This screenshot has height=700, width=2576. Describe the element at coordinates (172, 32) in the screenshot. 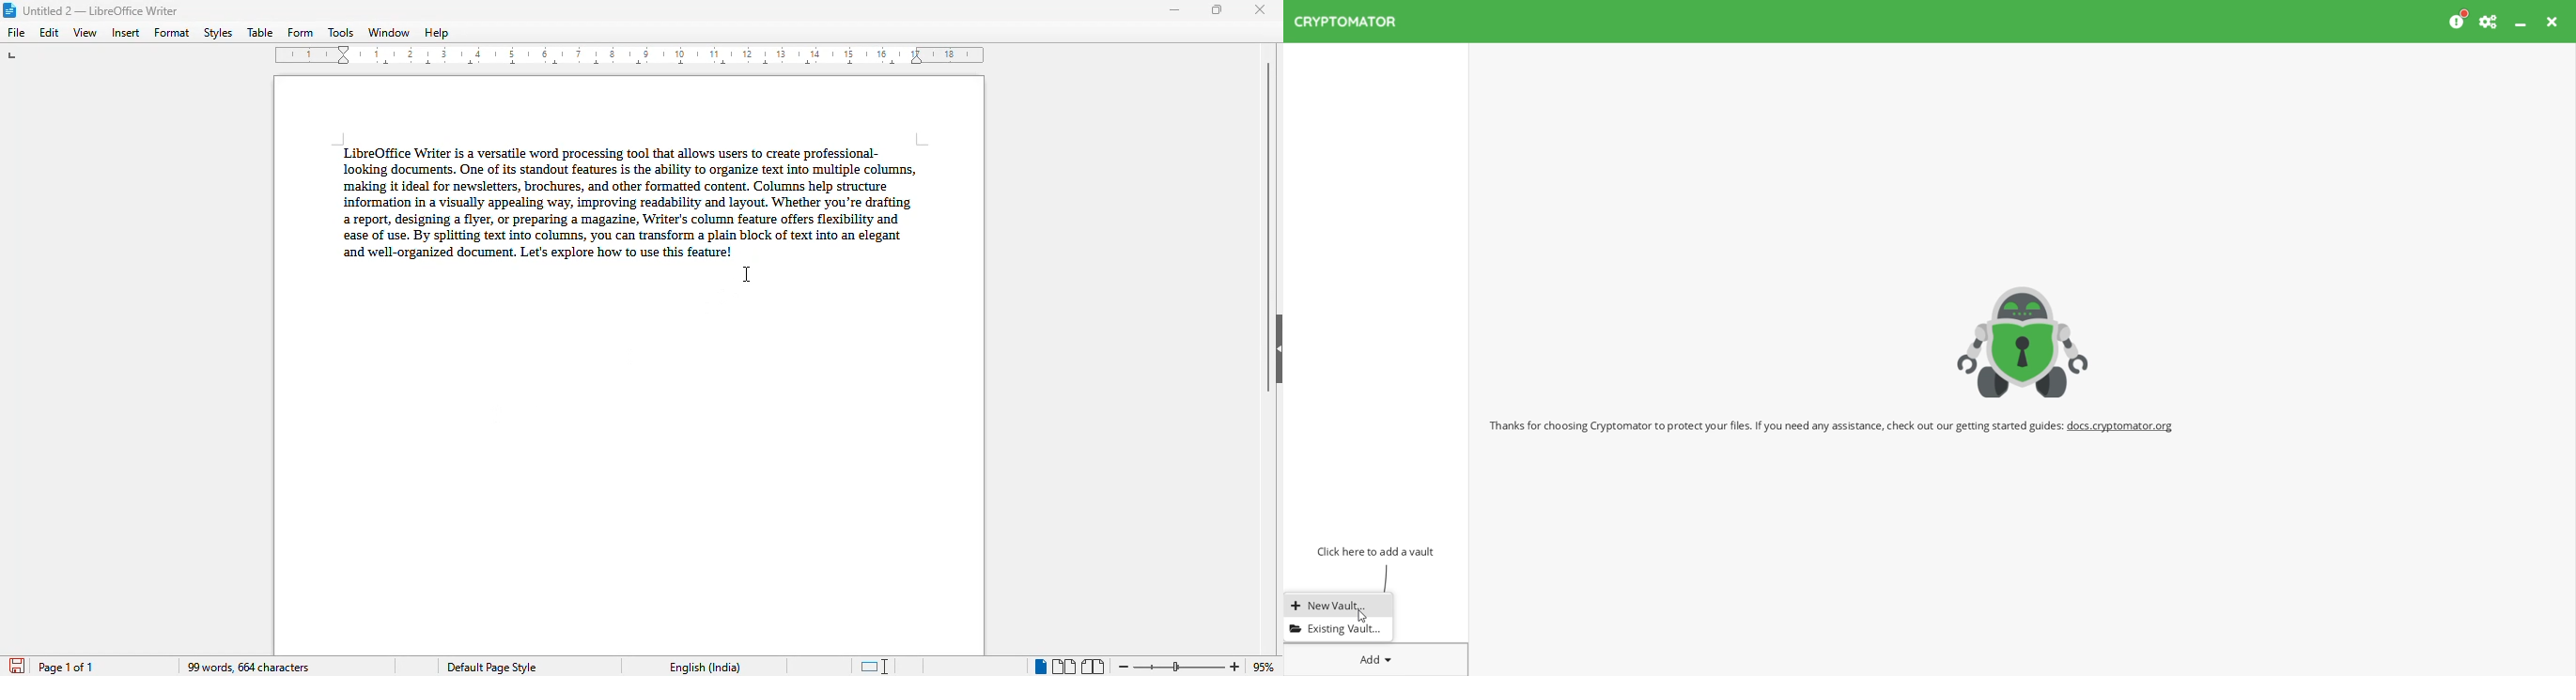

I see `format` at that location.